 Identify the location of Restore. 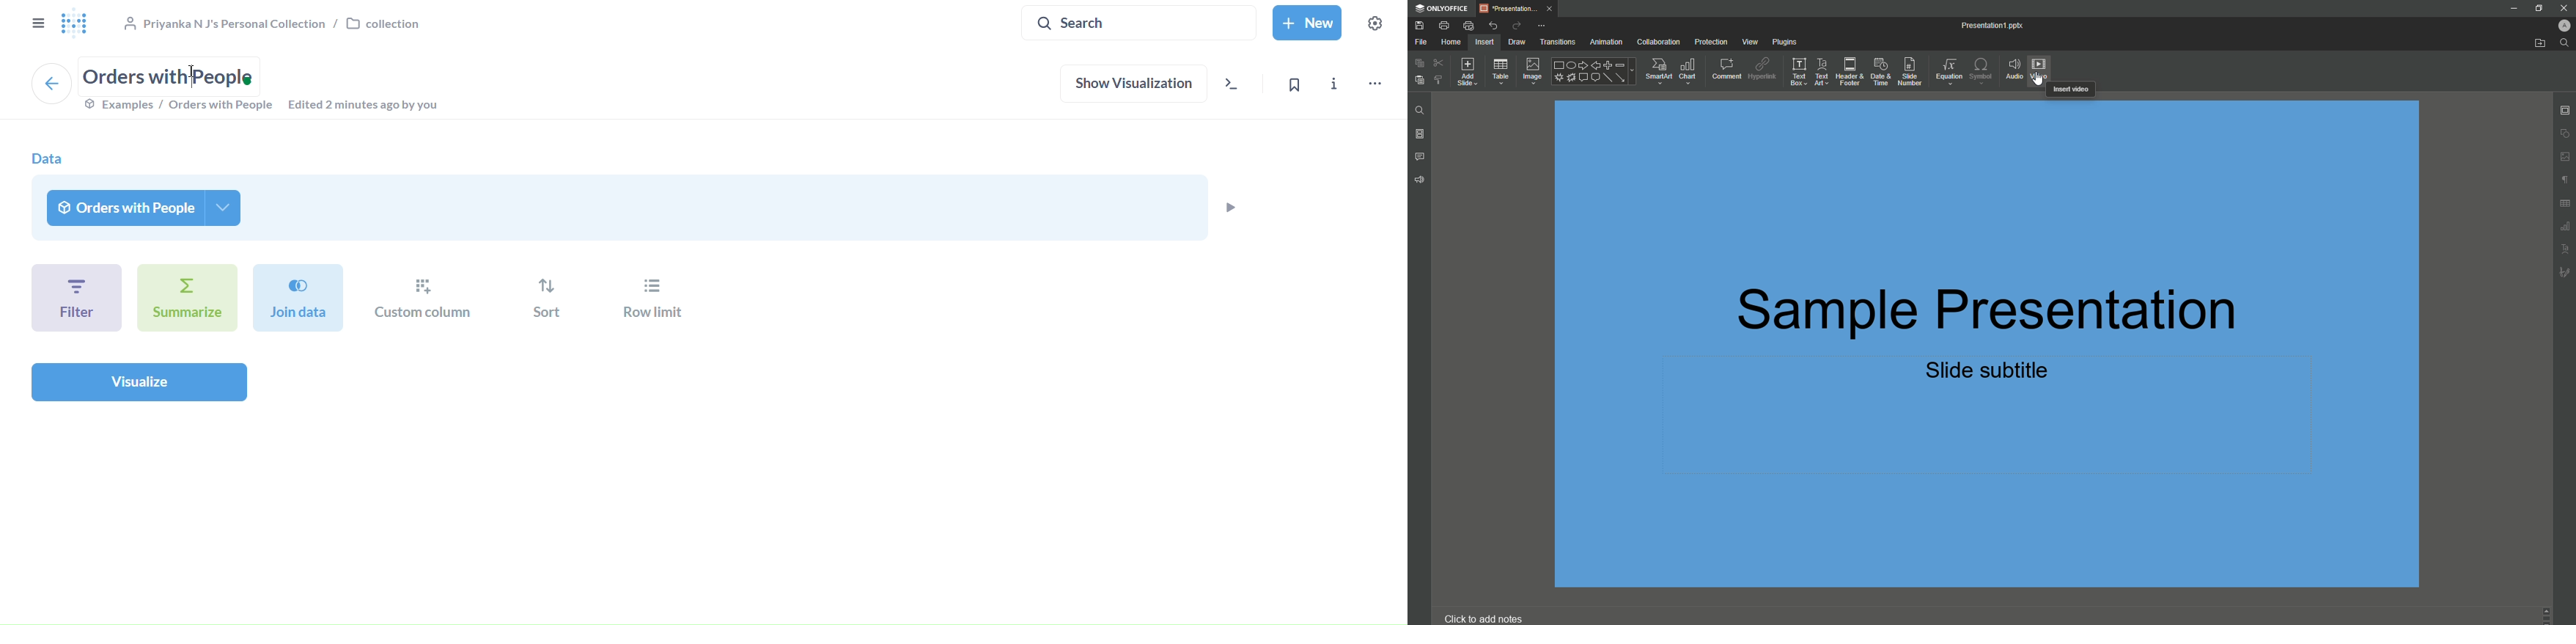
(2537, 7).